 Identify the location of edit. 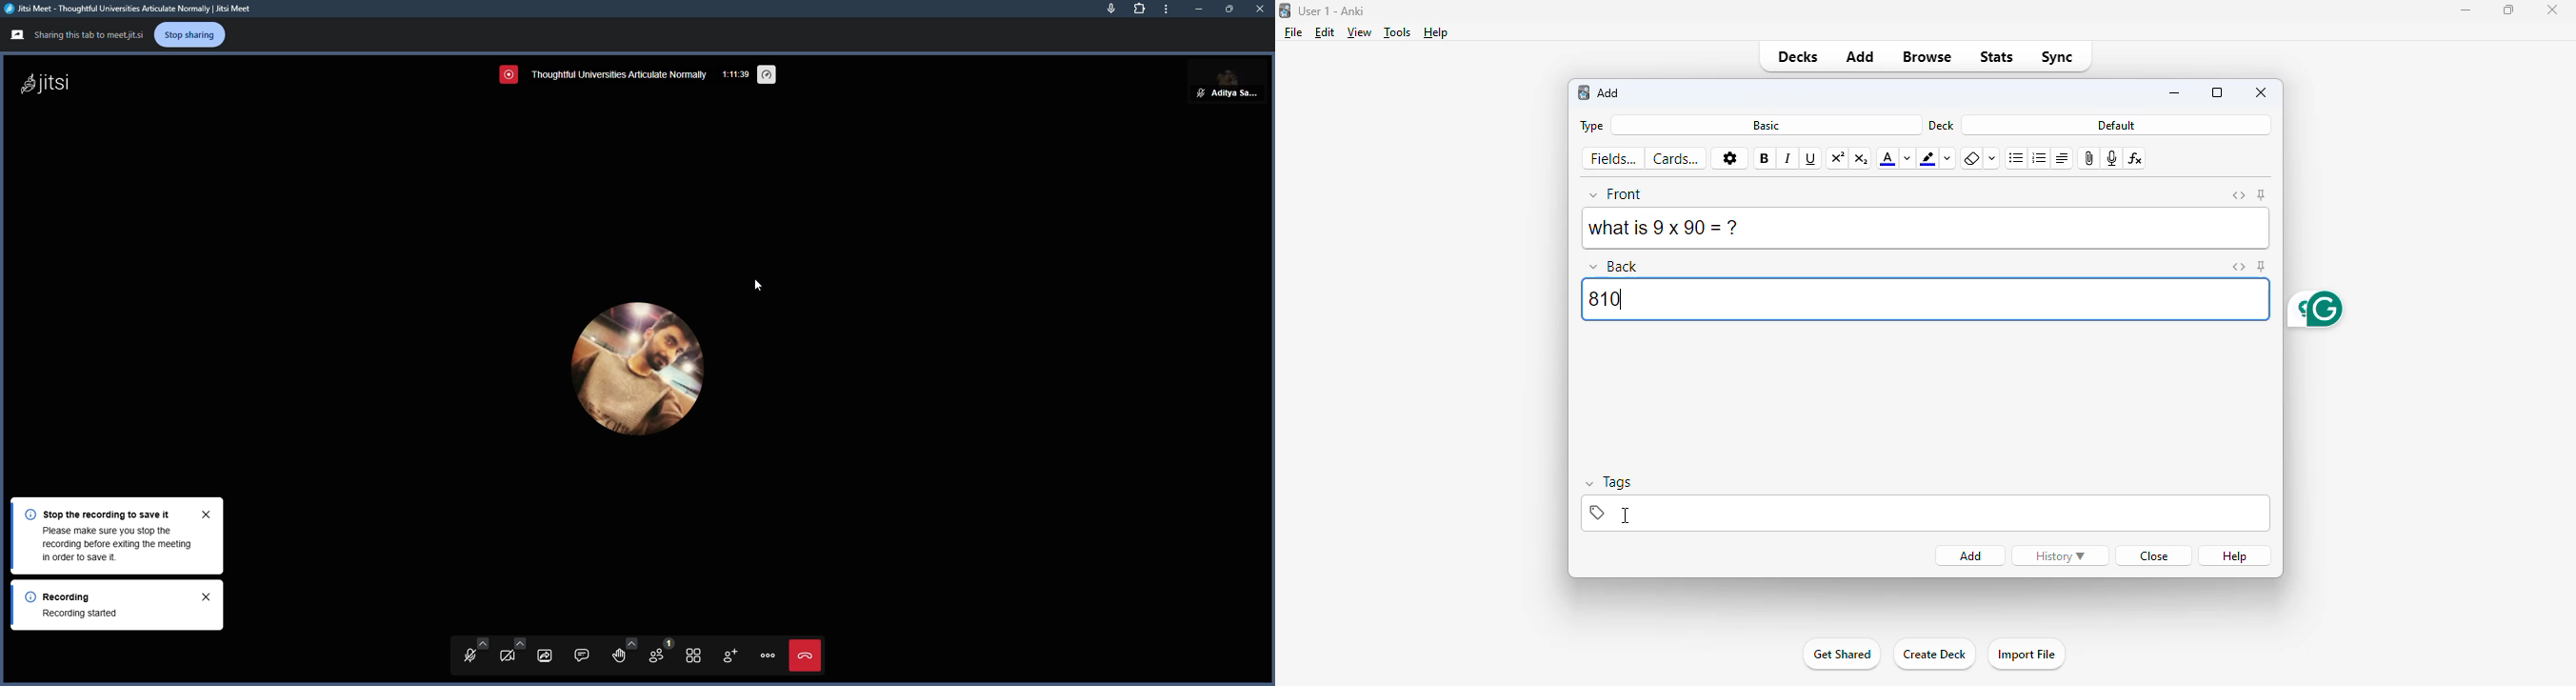
(1325, 32).